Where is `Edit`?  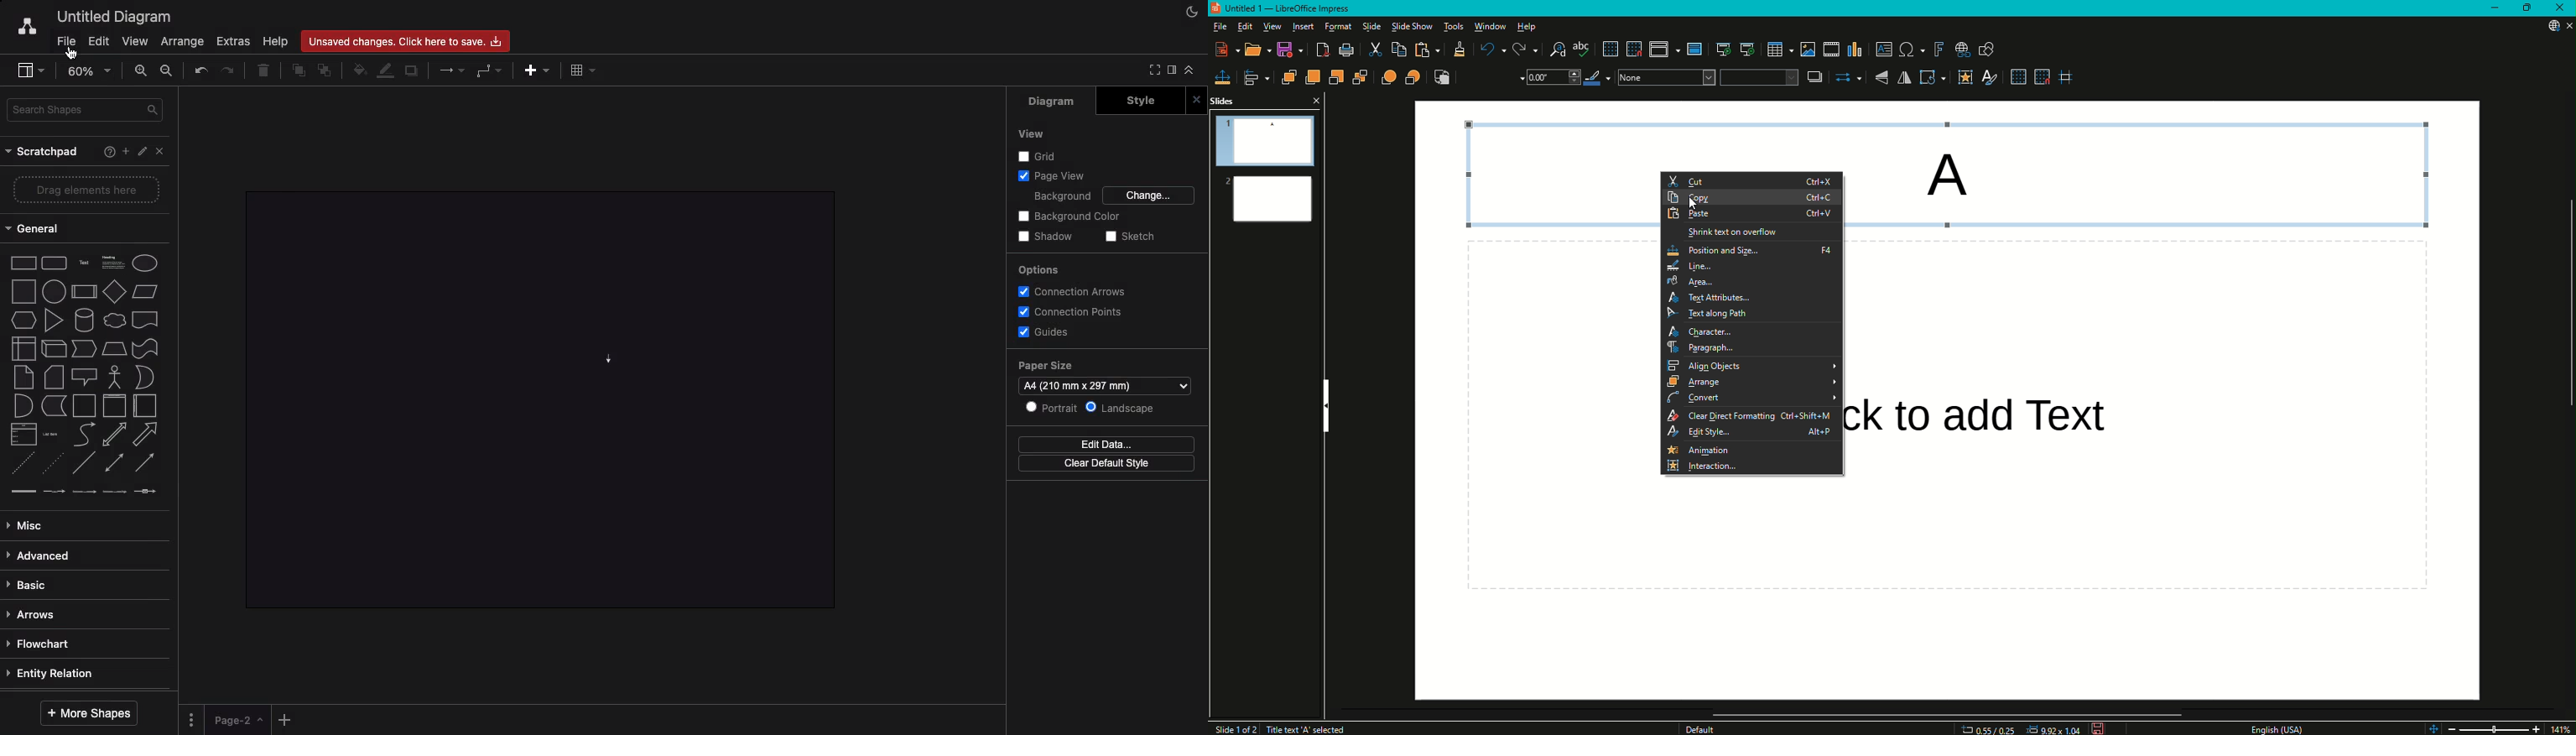 Edit is located at coordinates (141, 151).